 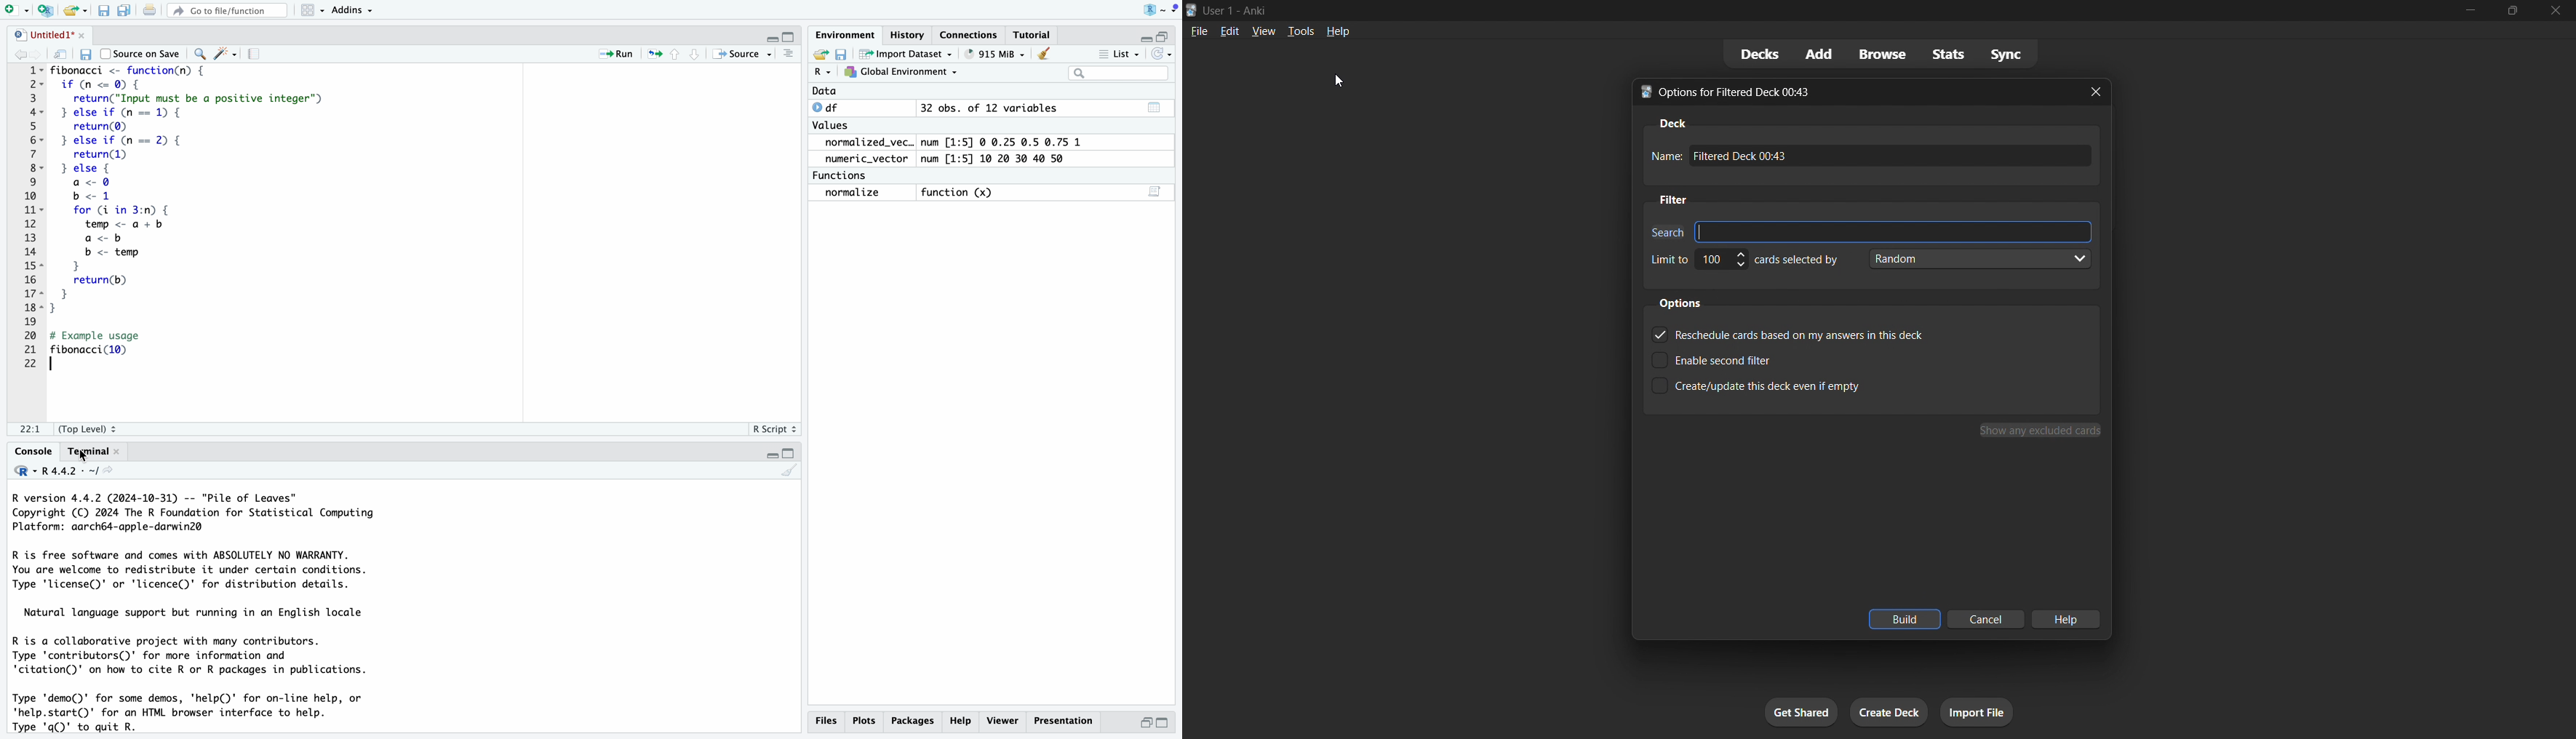 What do you see at coordinates (1144, 35) in the screenshot?
I see `minimize` at bounding box center [1144, 35].